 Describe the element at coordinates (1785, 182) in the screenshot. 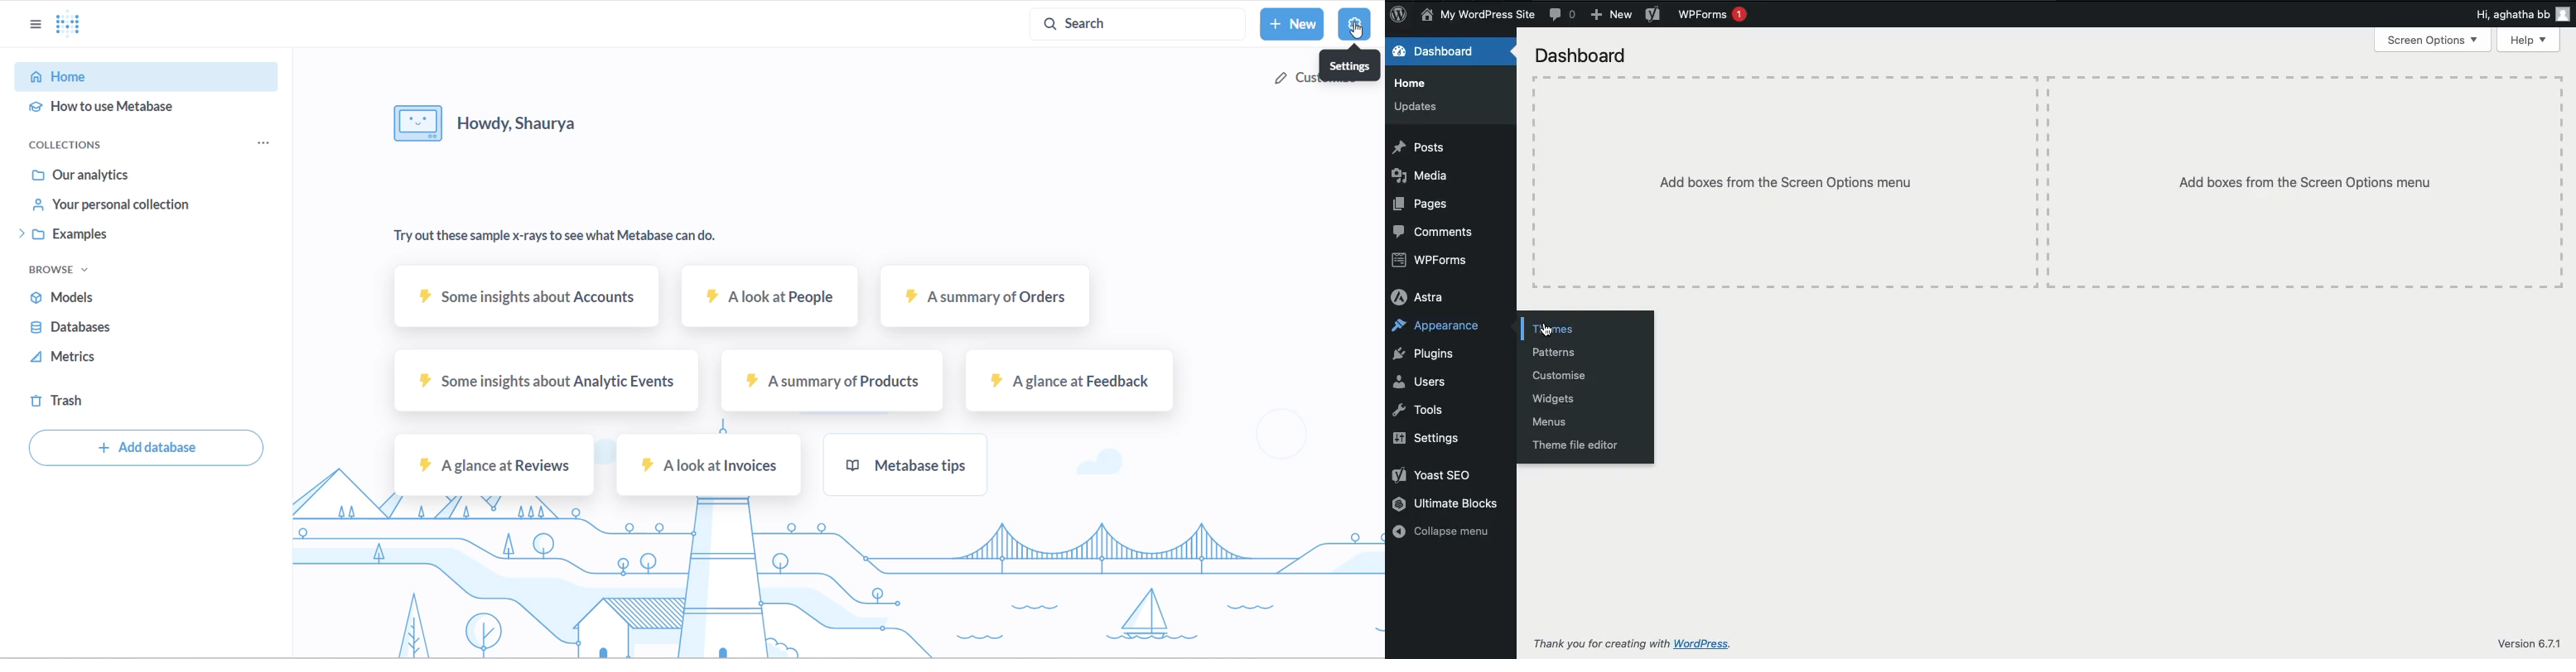

I see `Add boxes from the screen options menu` at that location.